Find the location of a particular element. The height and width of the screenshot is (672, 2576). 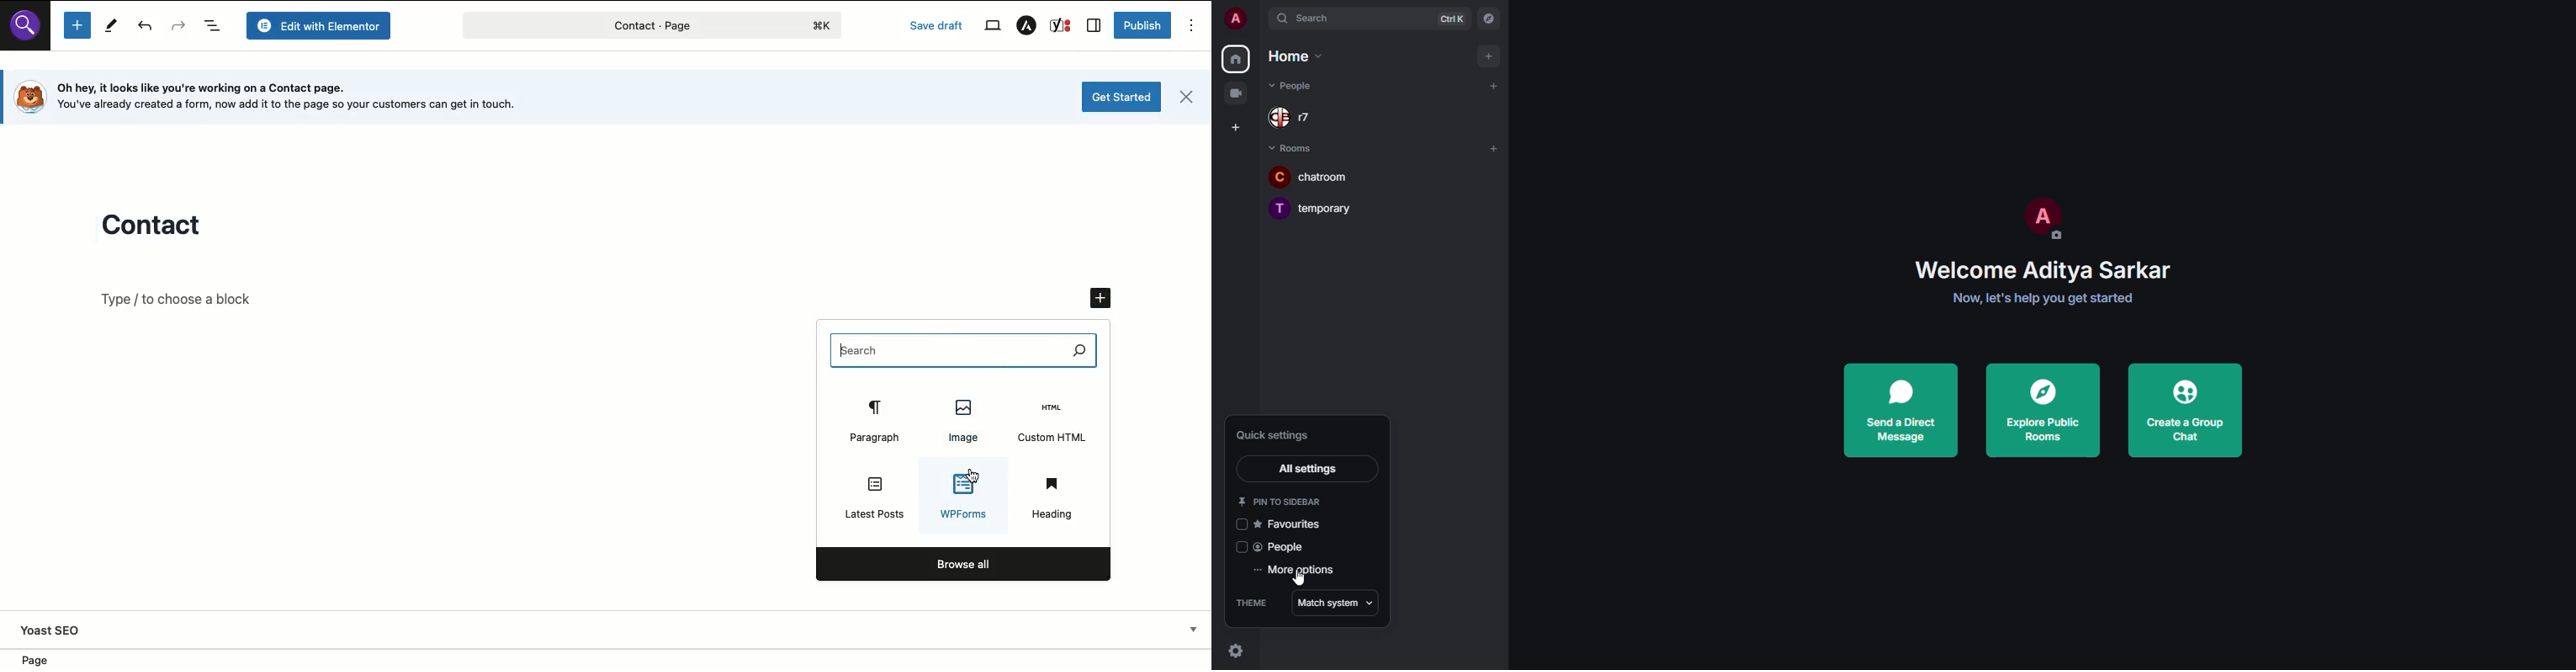

pin to sidebar is located at coordinates (1281, 501).